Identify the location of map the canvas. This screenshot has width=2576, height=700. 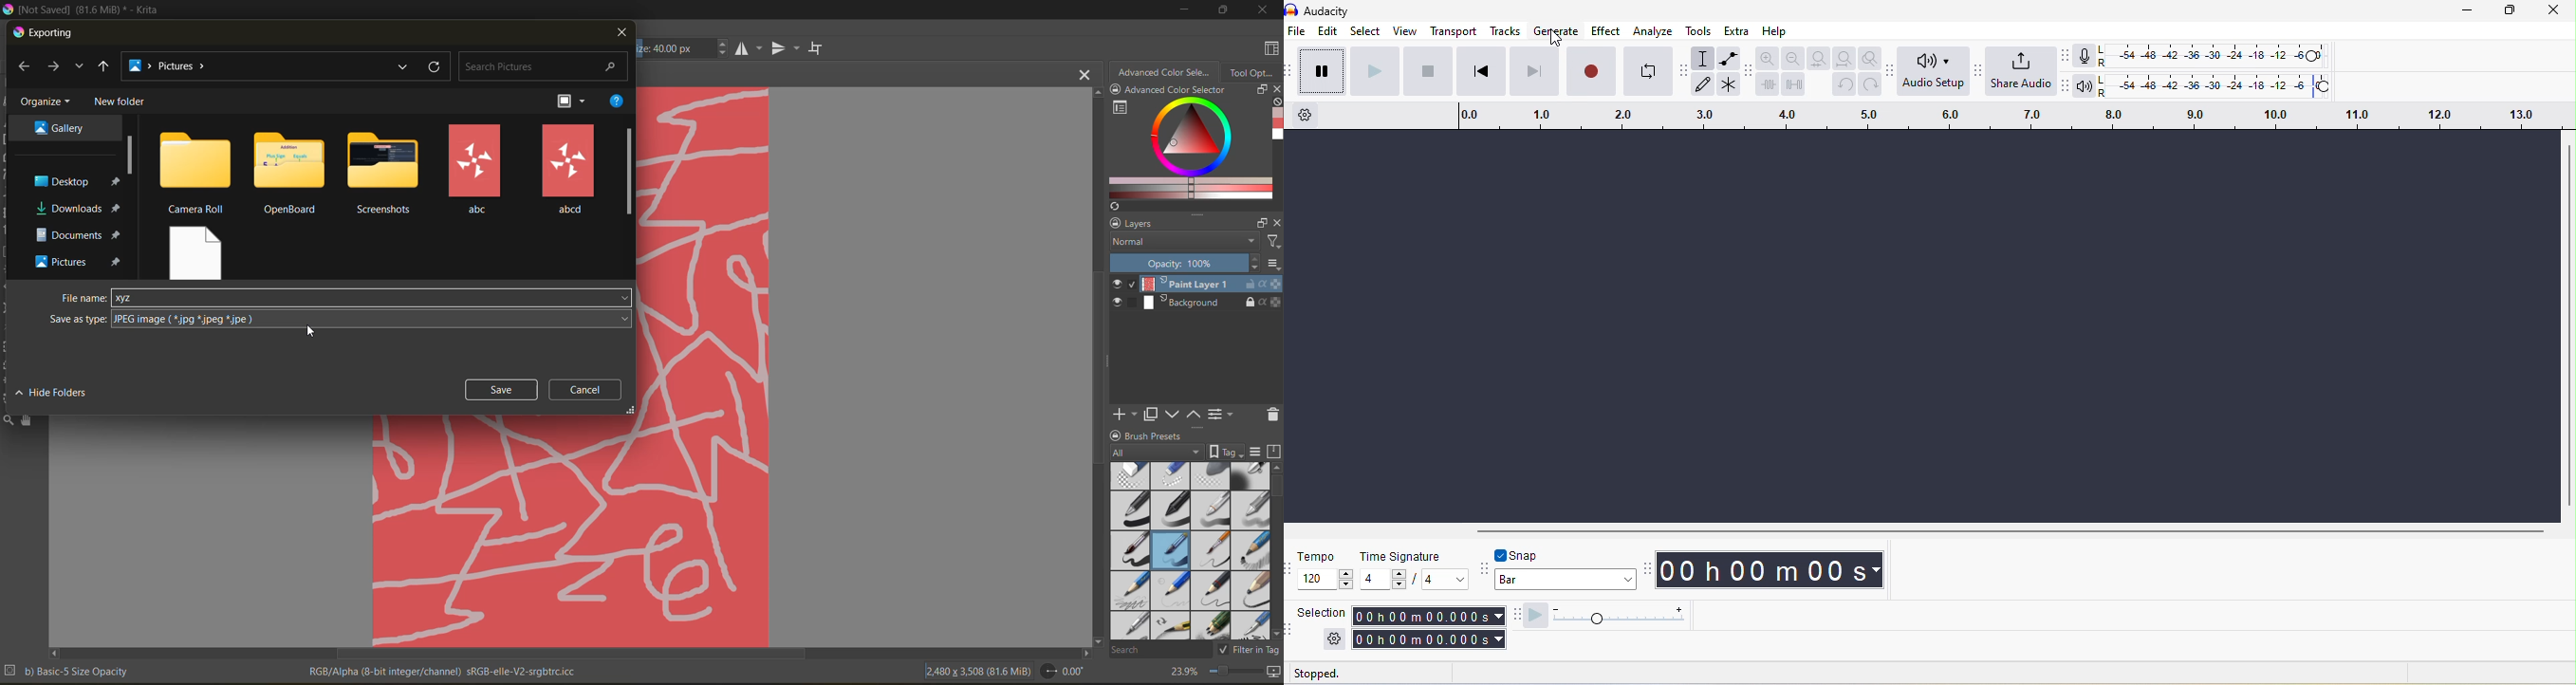
(1276, 674).